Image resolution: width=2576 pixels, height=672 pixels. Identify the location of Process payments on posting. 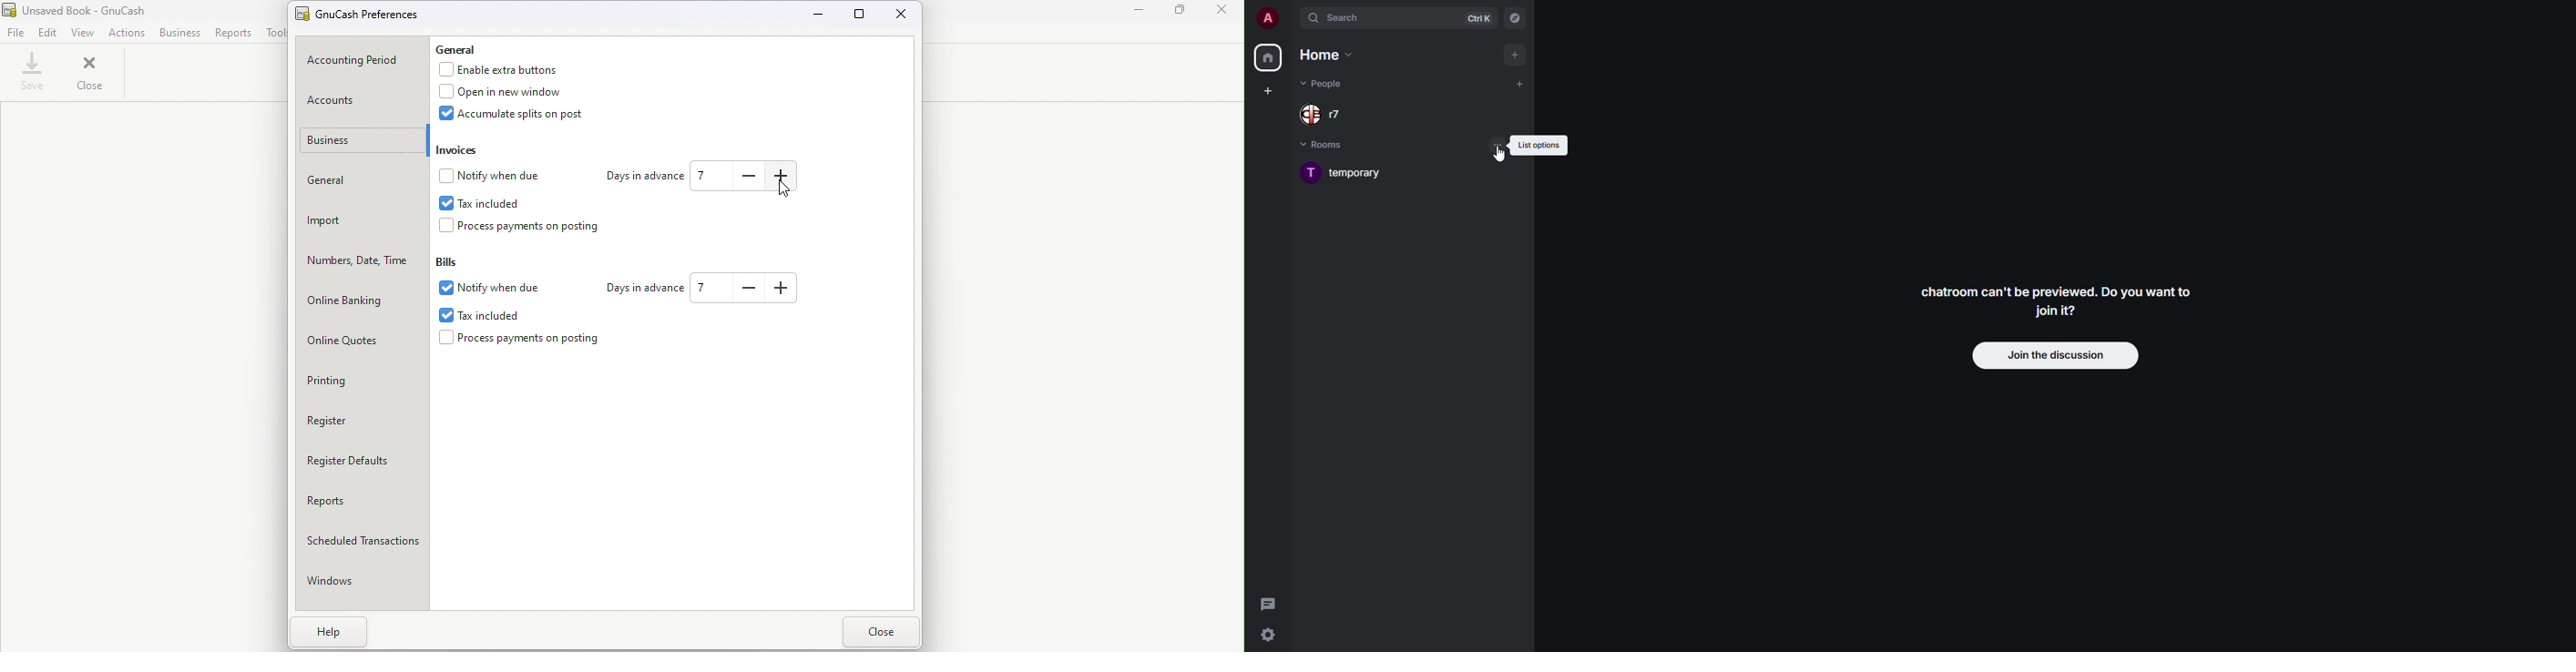
(524, 340).